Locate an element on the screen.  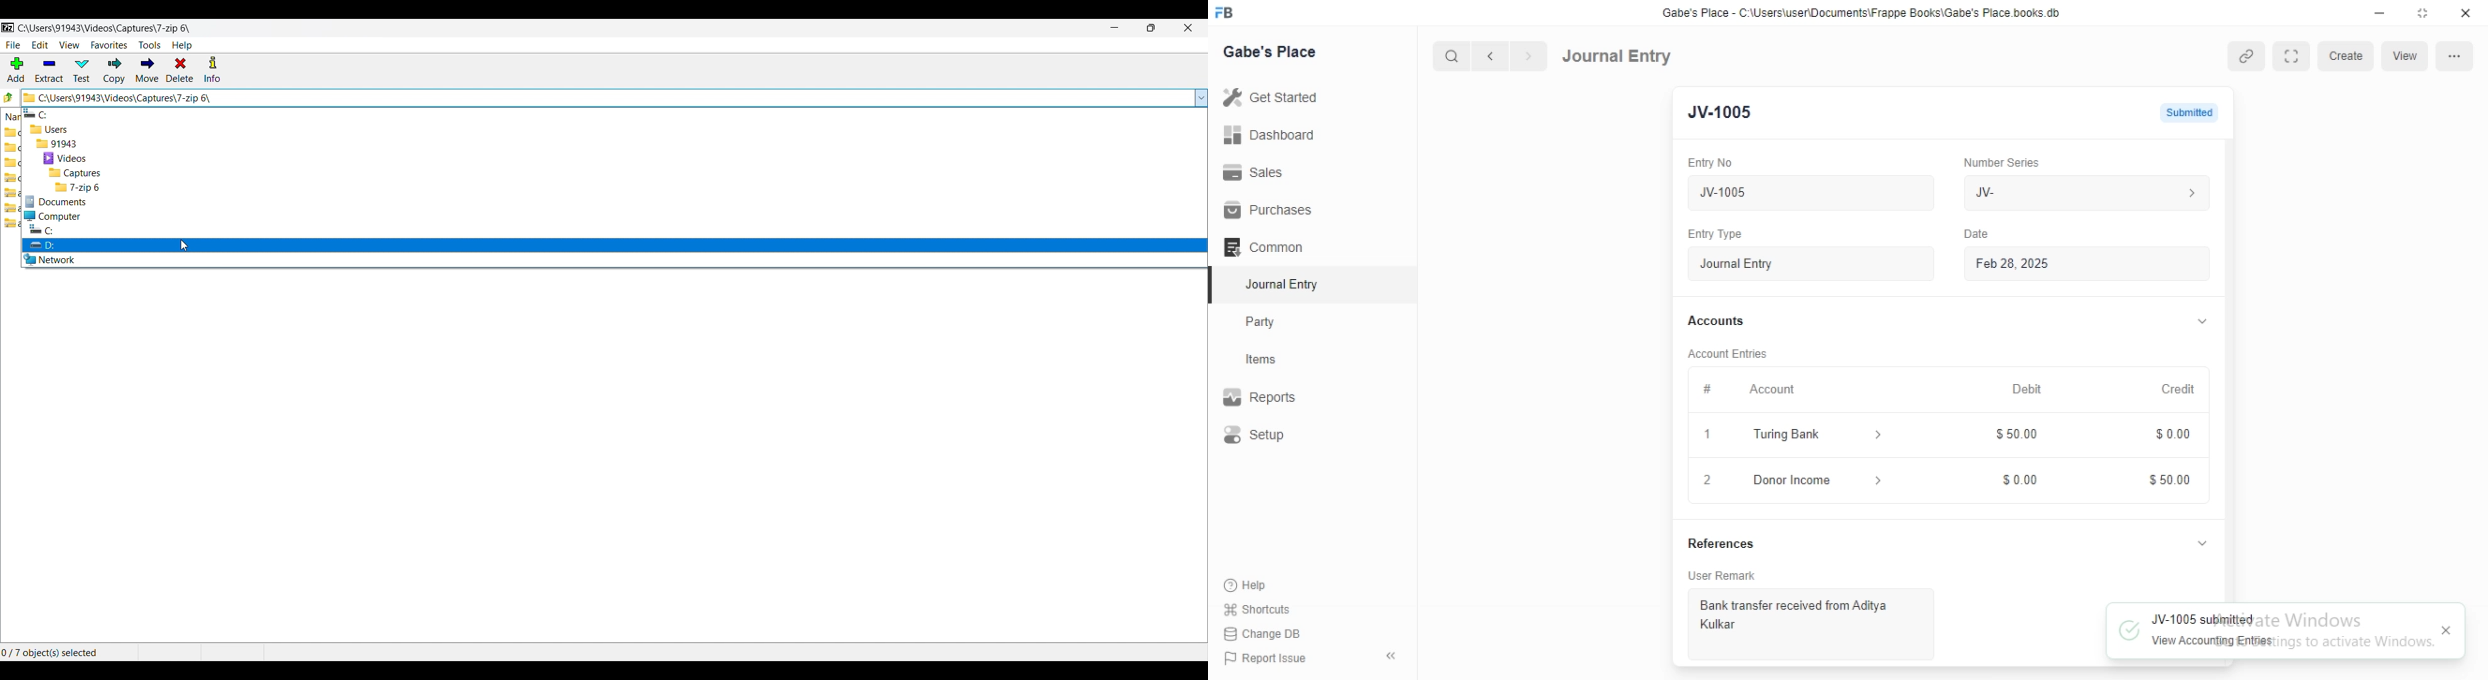
Party is located at coordinates (1274, 322).